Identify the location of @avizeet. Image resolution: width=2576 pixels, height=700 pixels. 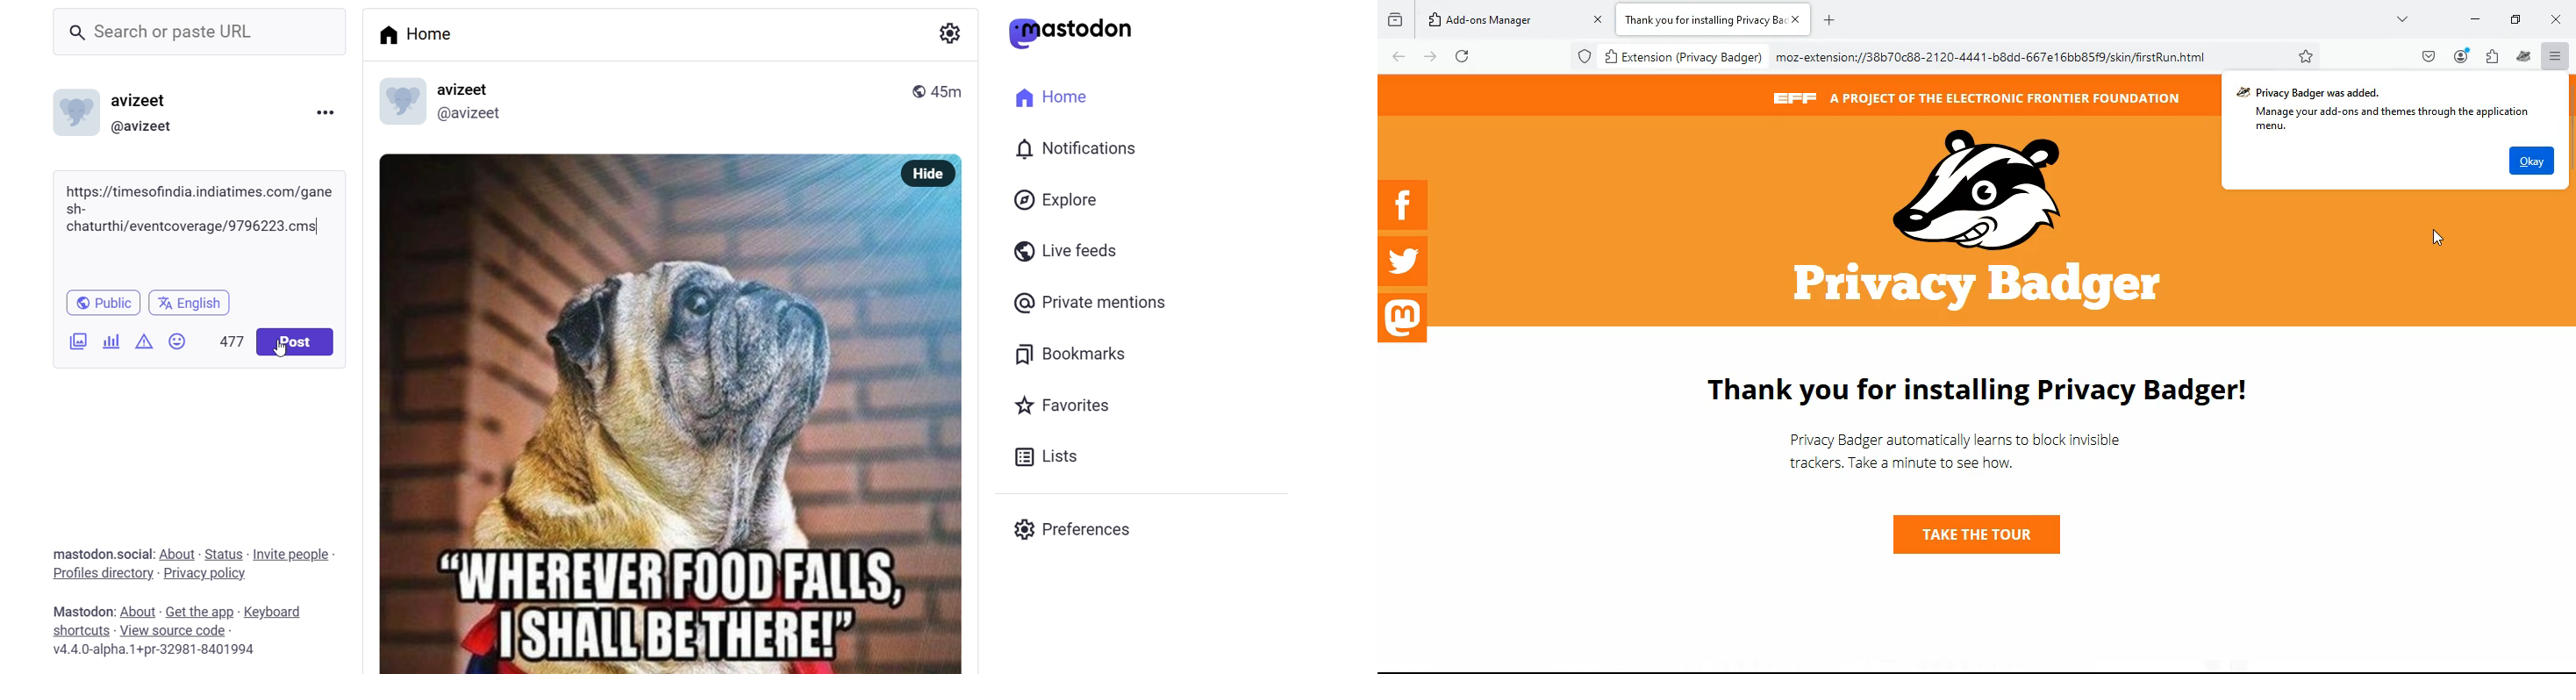
(489, 114).